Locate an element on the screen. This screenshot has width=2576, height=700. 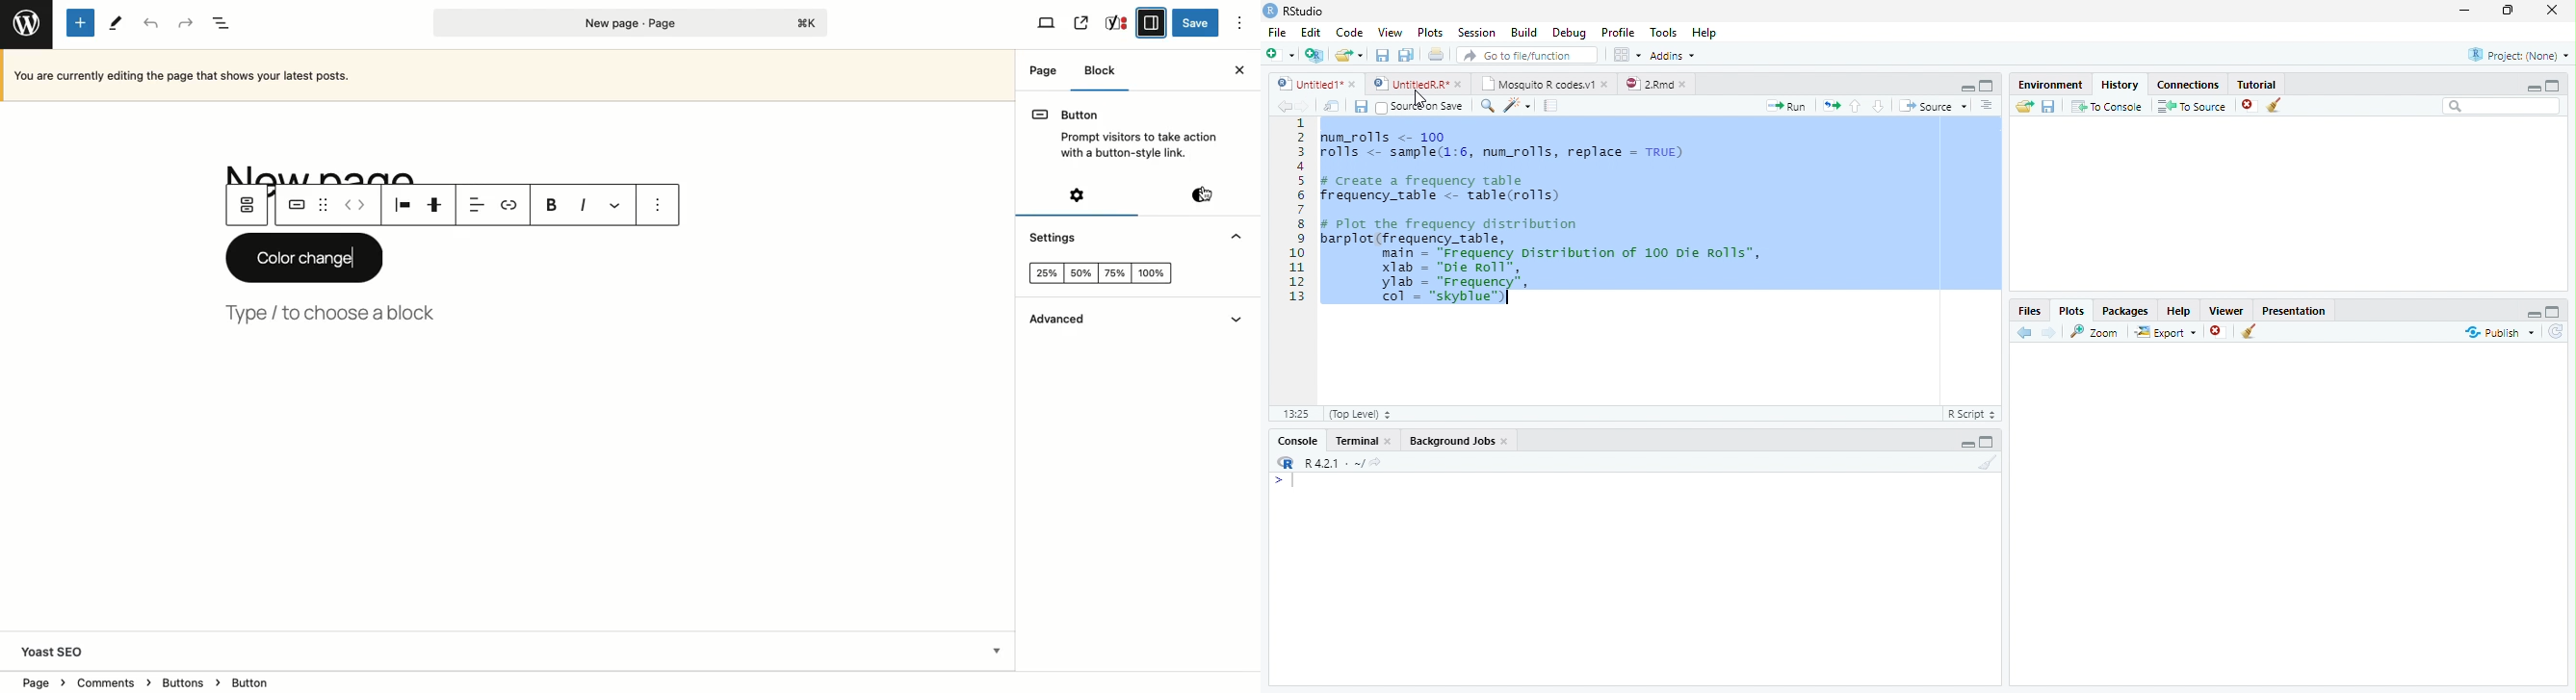
Visual editor is located at coordinates (1203, 193).